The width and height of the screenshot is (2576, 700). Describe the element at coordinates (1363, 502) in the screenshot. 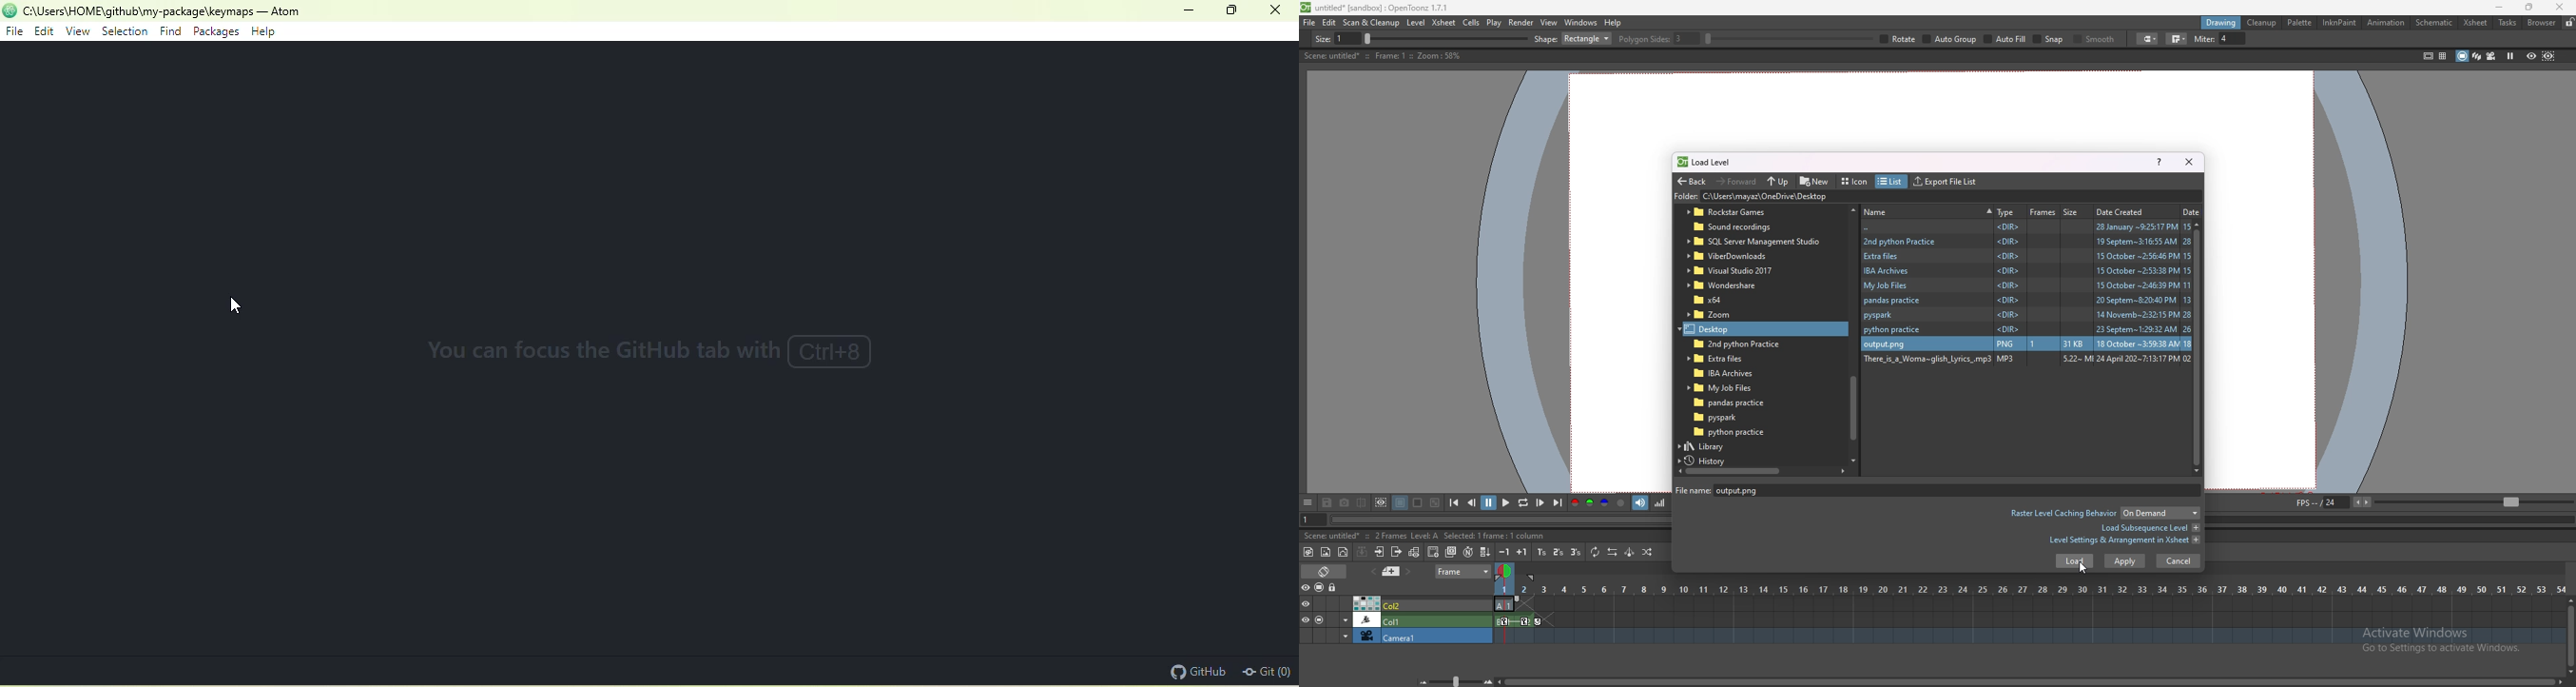

I see `compare to snapshot` at that location.